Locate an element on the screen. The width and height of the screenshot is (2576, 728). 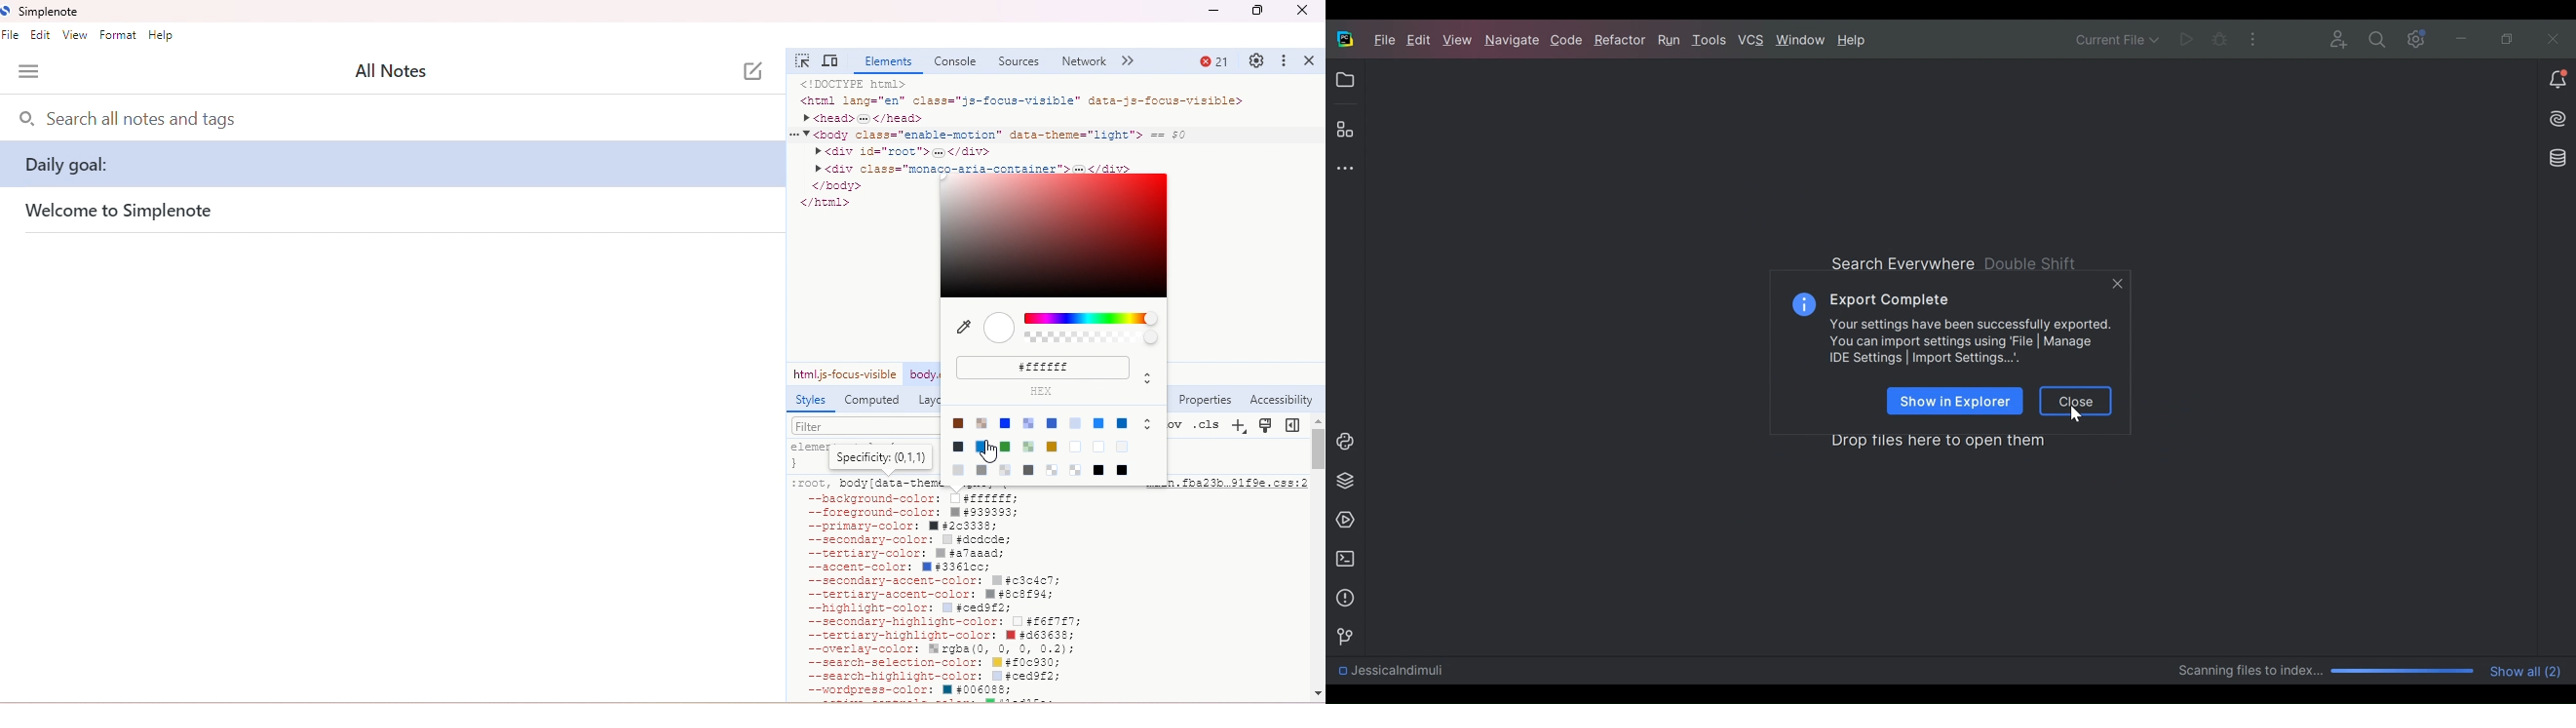
new note is located at coordinates (750, 73).